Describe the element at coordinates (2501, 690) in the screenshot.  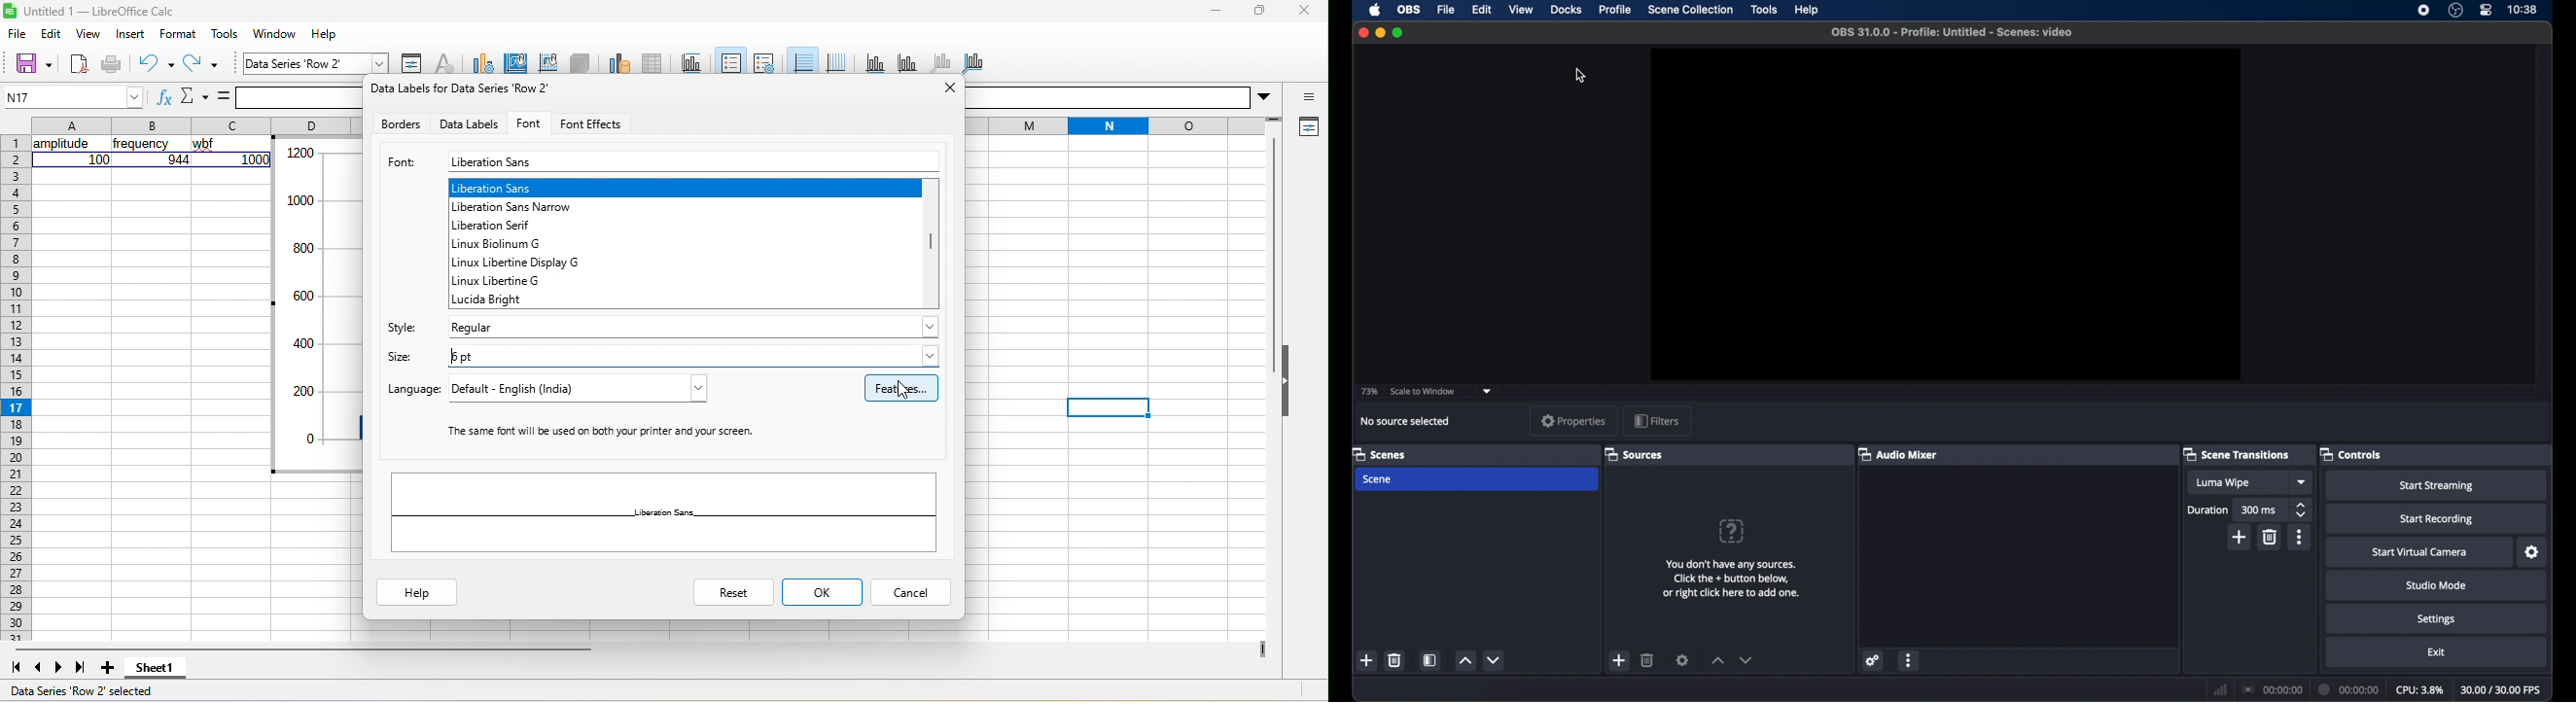
I see `30.00/30.00 fps` at that location.